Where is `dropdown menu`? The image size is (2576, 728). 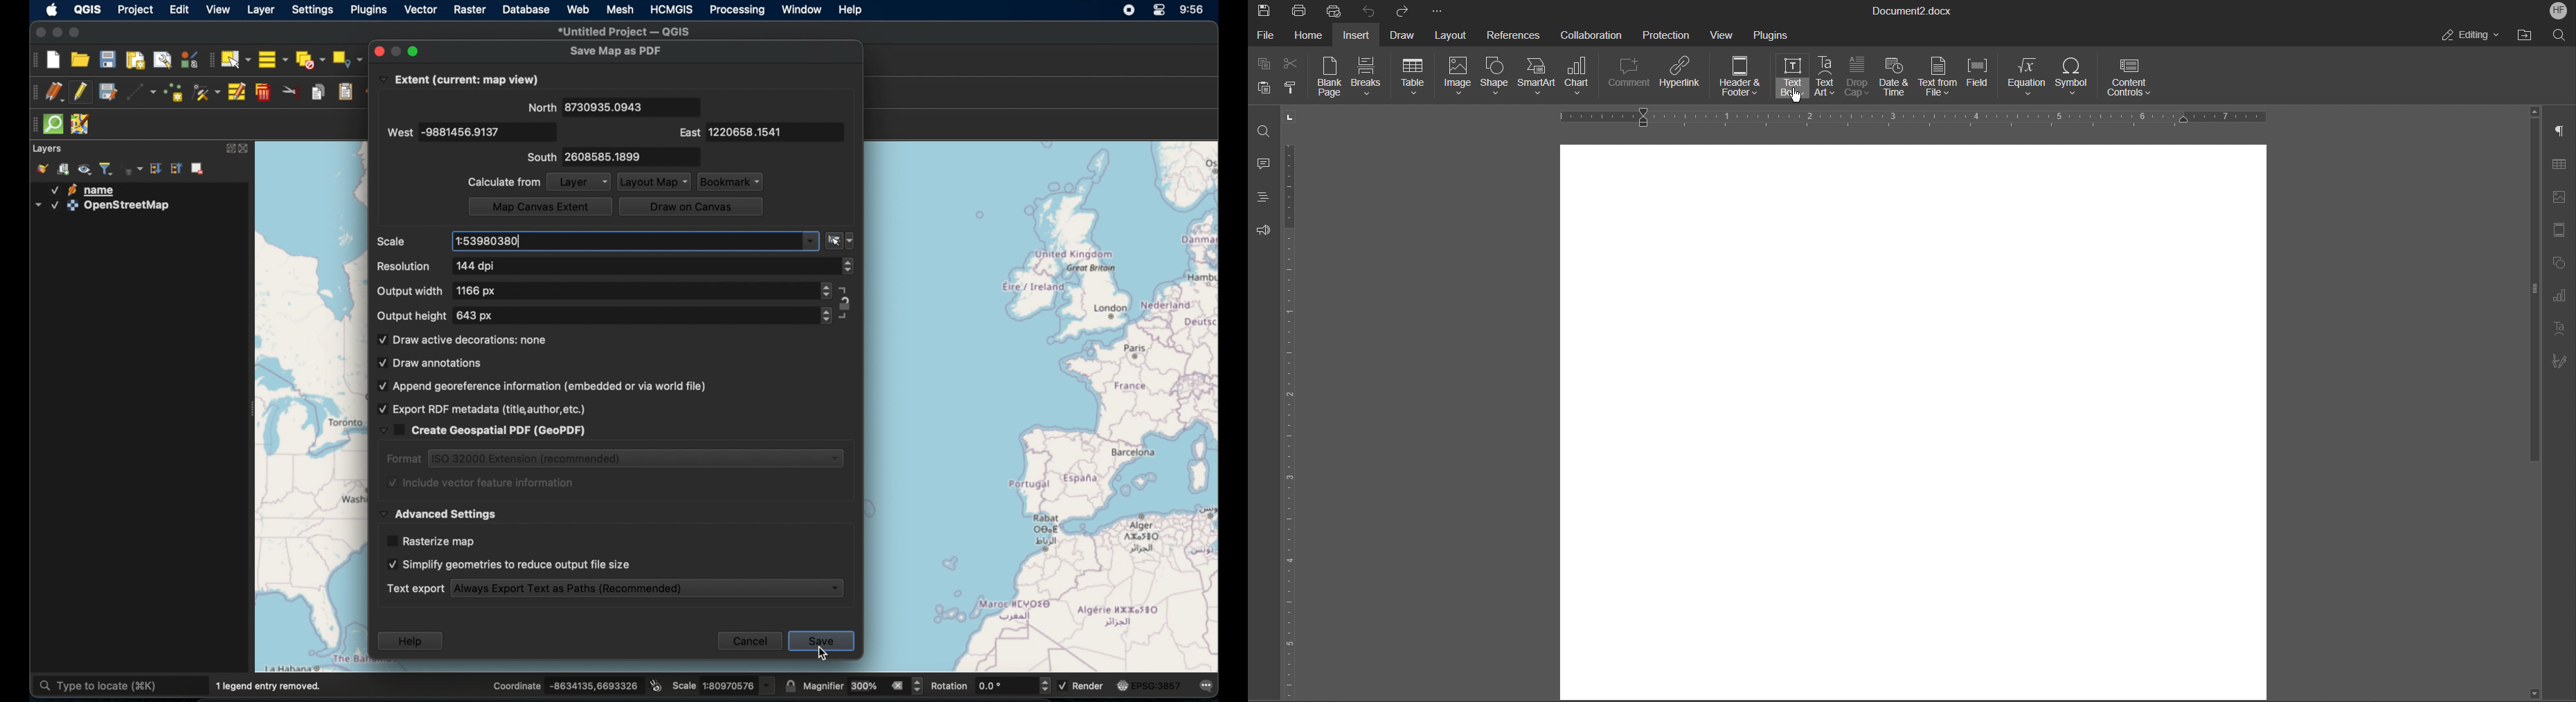
dropdown menu is located at coordinates (809, 241).